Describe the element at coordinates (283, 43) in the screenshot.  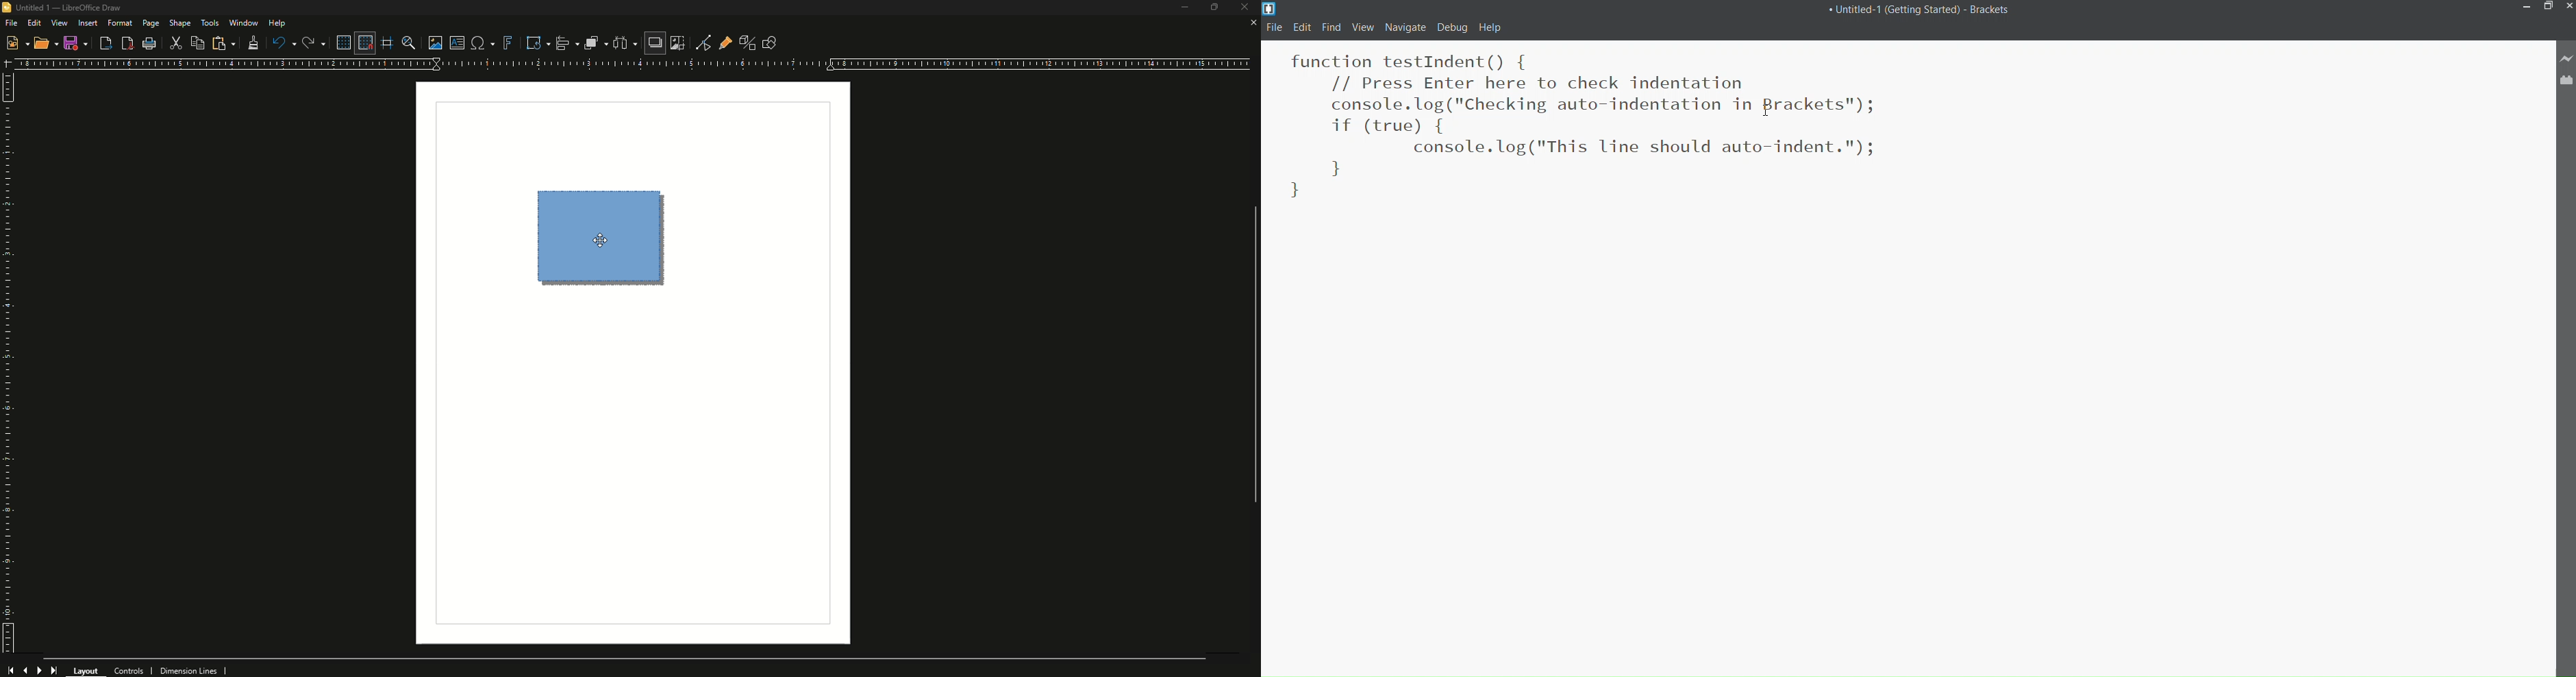
I see `Undo` at that location.